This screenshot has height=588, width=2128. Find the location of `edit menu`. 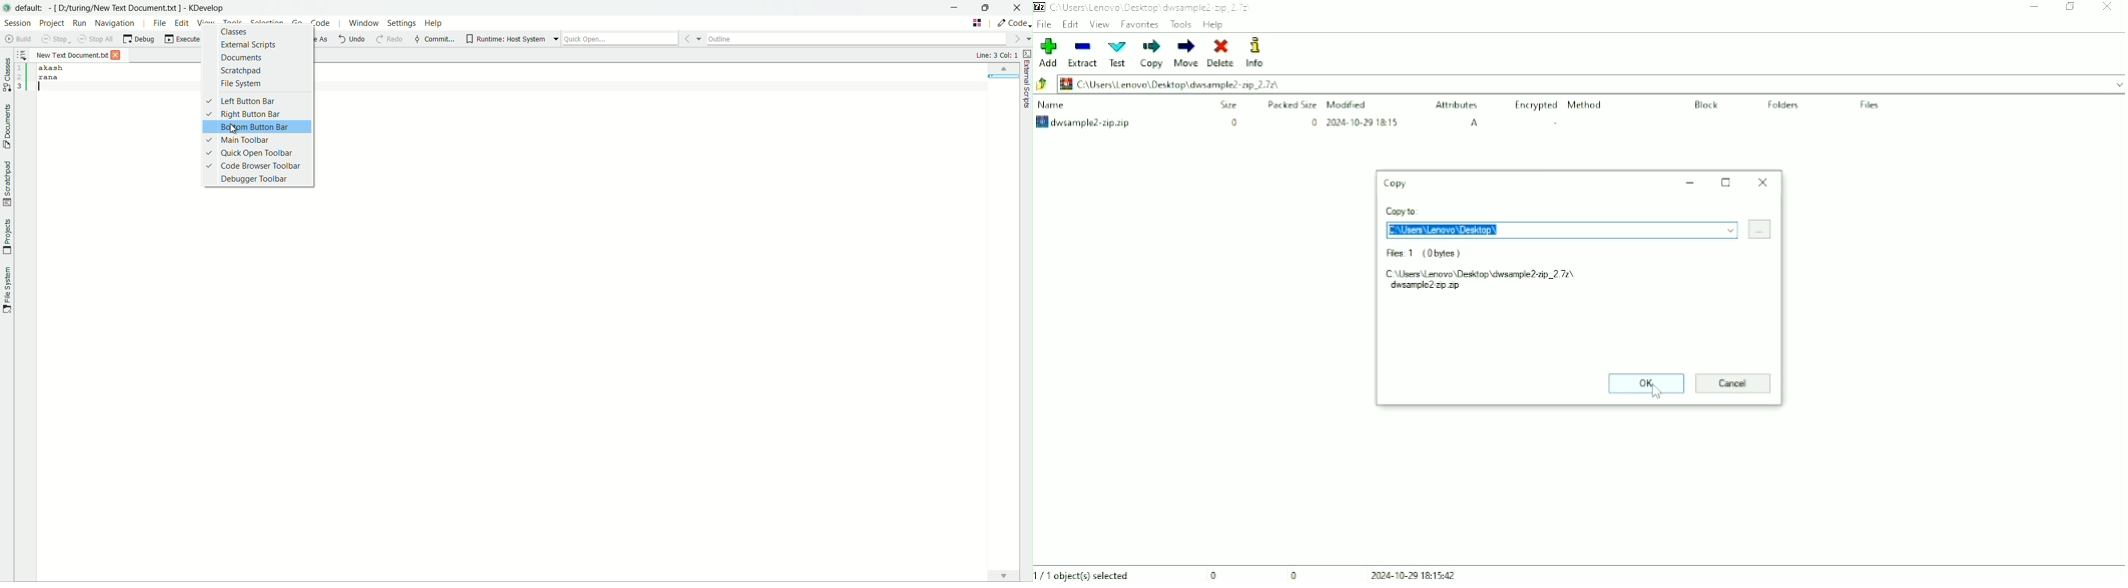

edit menu is located at coordinates (182, 23).